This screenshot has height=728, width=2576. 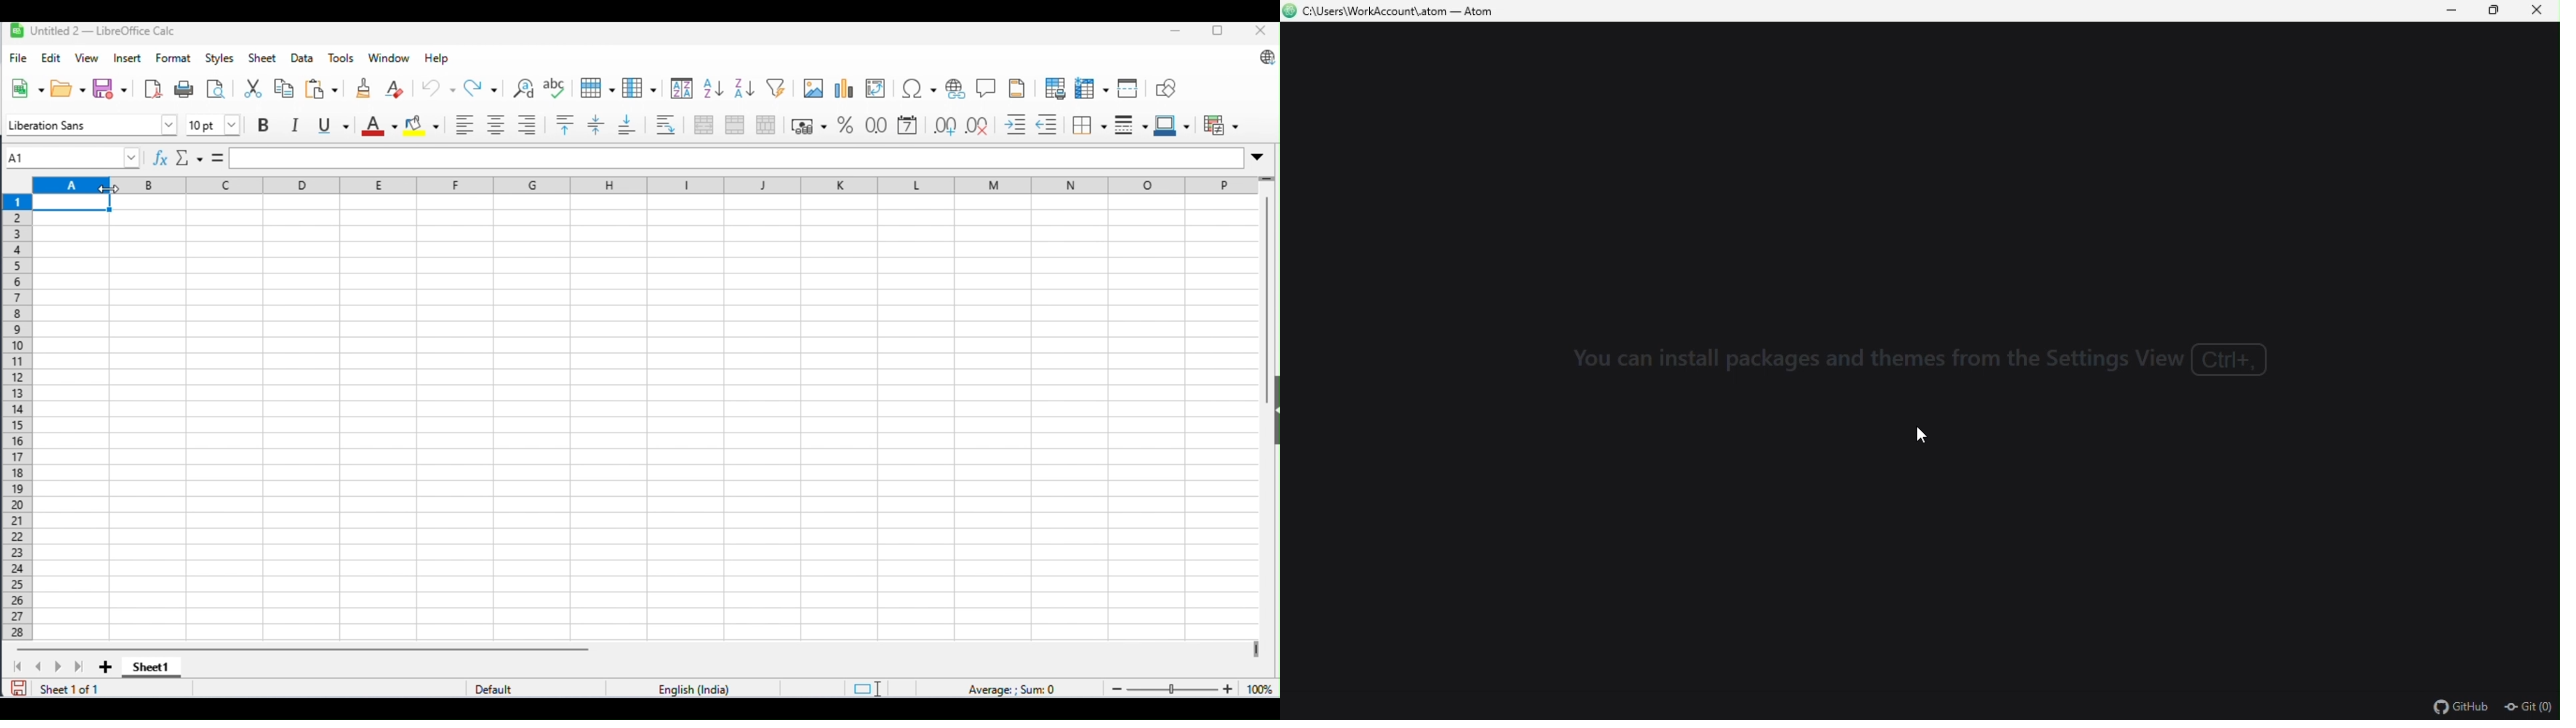 What do you see at coordinates (437, 59) in the screenshot?
I see `help` at bounding box center [437, 59].